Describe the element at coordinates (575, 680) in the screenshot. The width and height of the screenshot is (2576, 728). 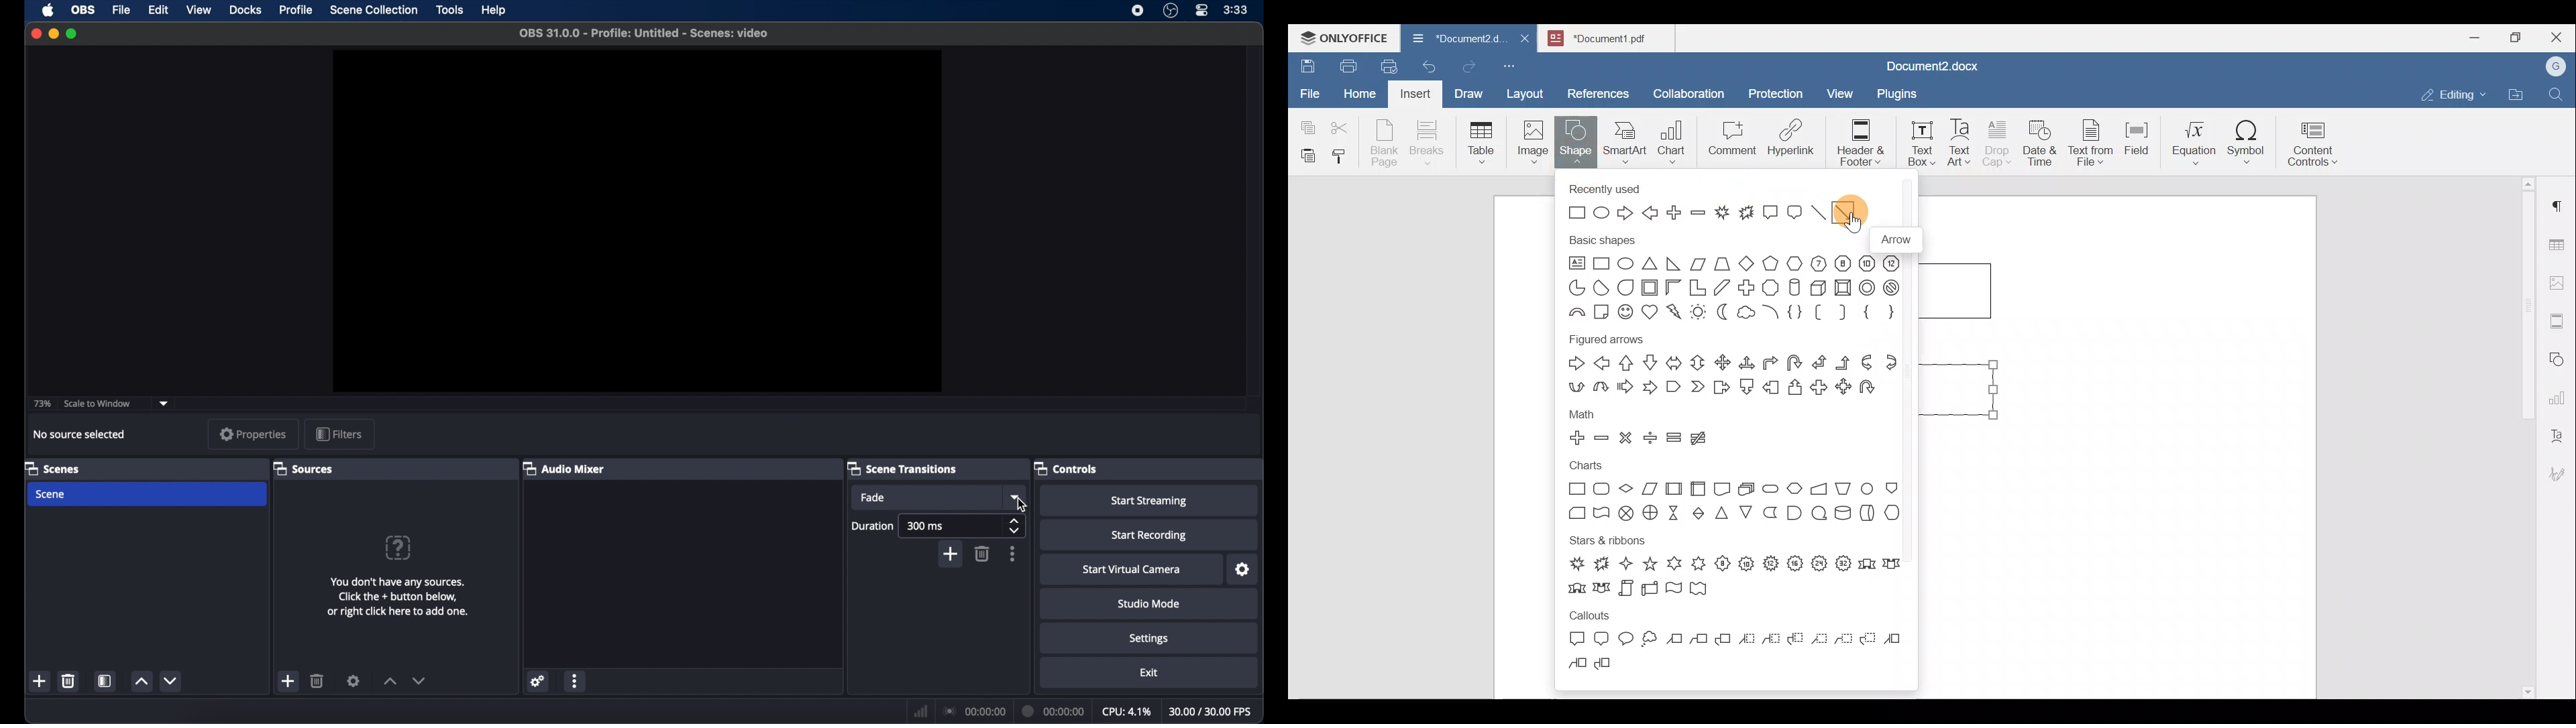
I see `more options` at that location.